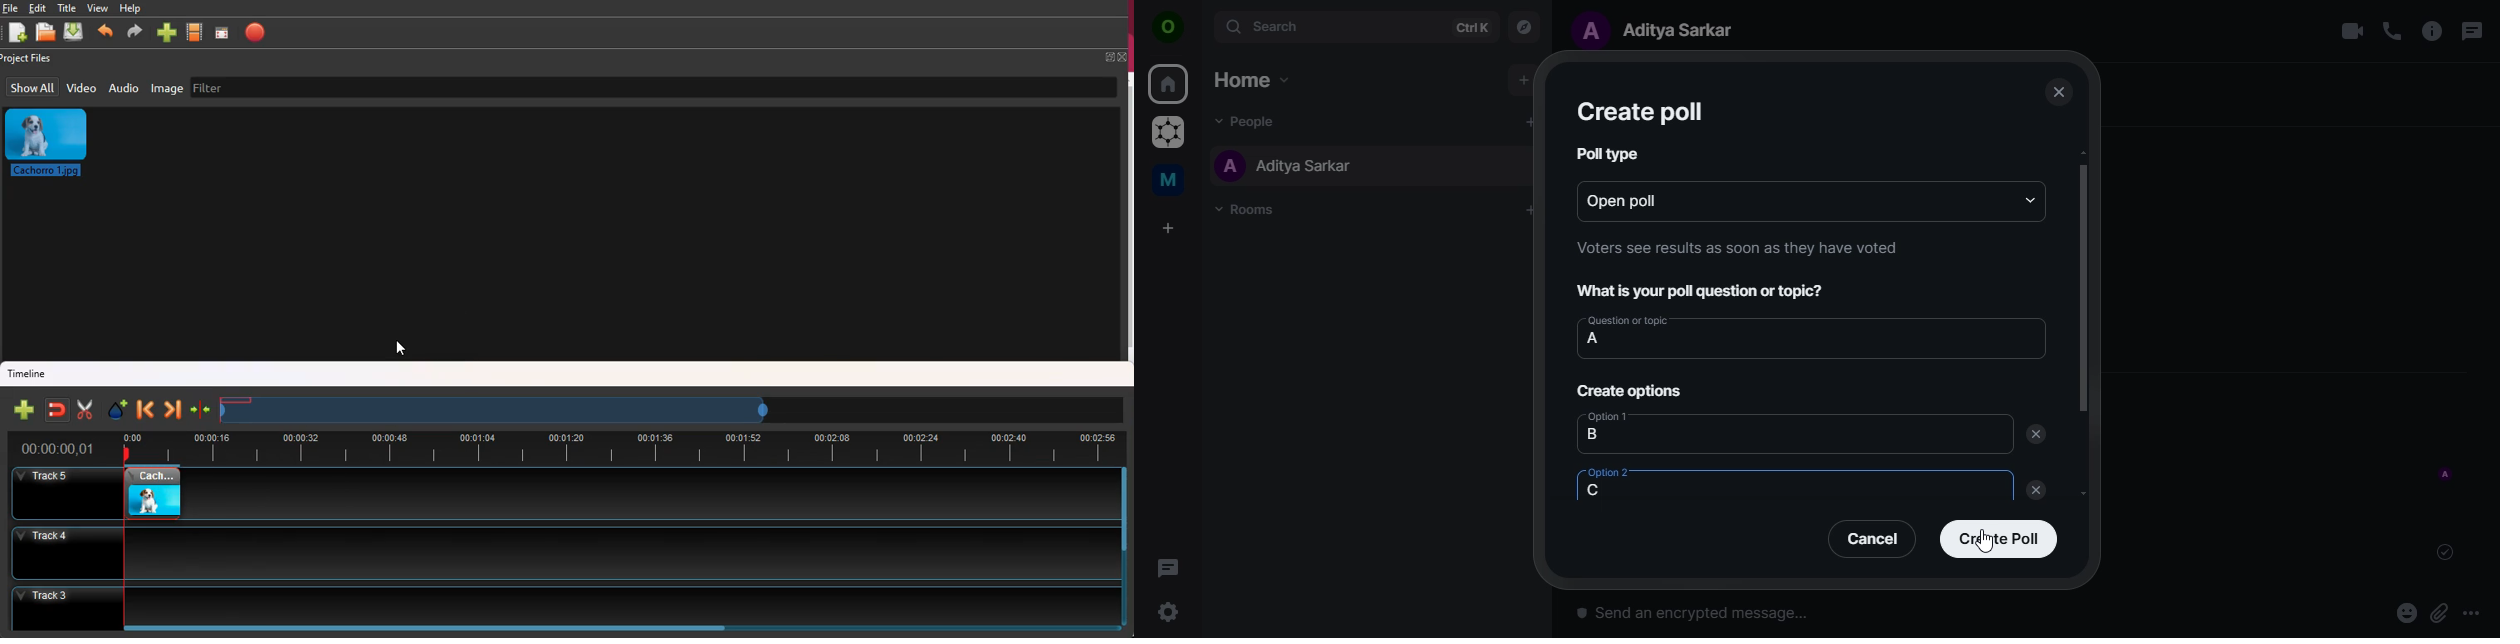 This screenshot has width=2520, height=644. Describe the element at coordinates (25, 410) in the screenshot. I see `new` at that location.